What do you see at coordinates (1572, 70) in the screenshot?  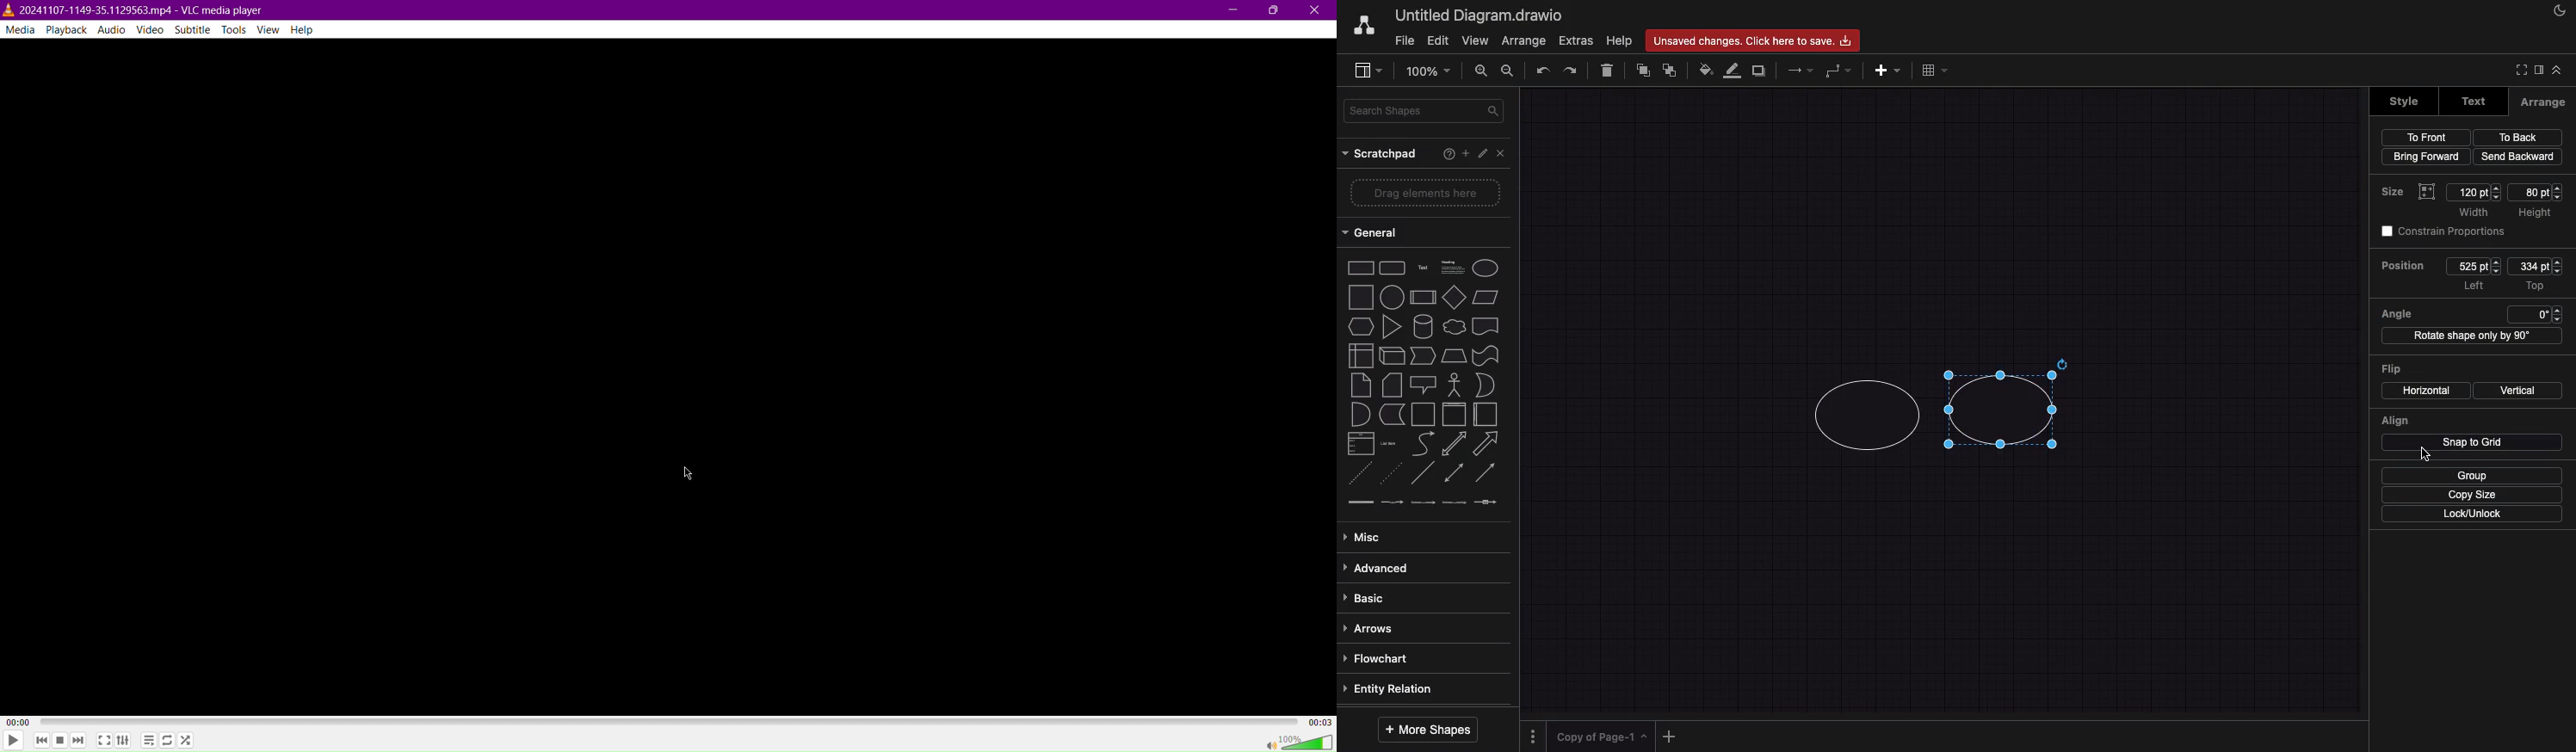 I see `redo` at bounding box center [1572, 70].